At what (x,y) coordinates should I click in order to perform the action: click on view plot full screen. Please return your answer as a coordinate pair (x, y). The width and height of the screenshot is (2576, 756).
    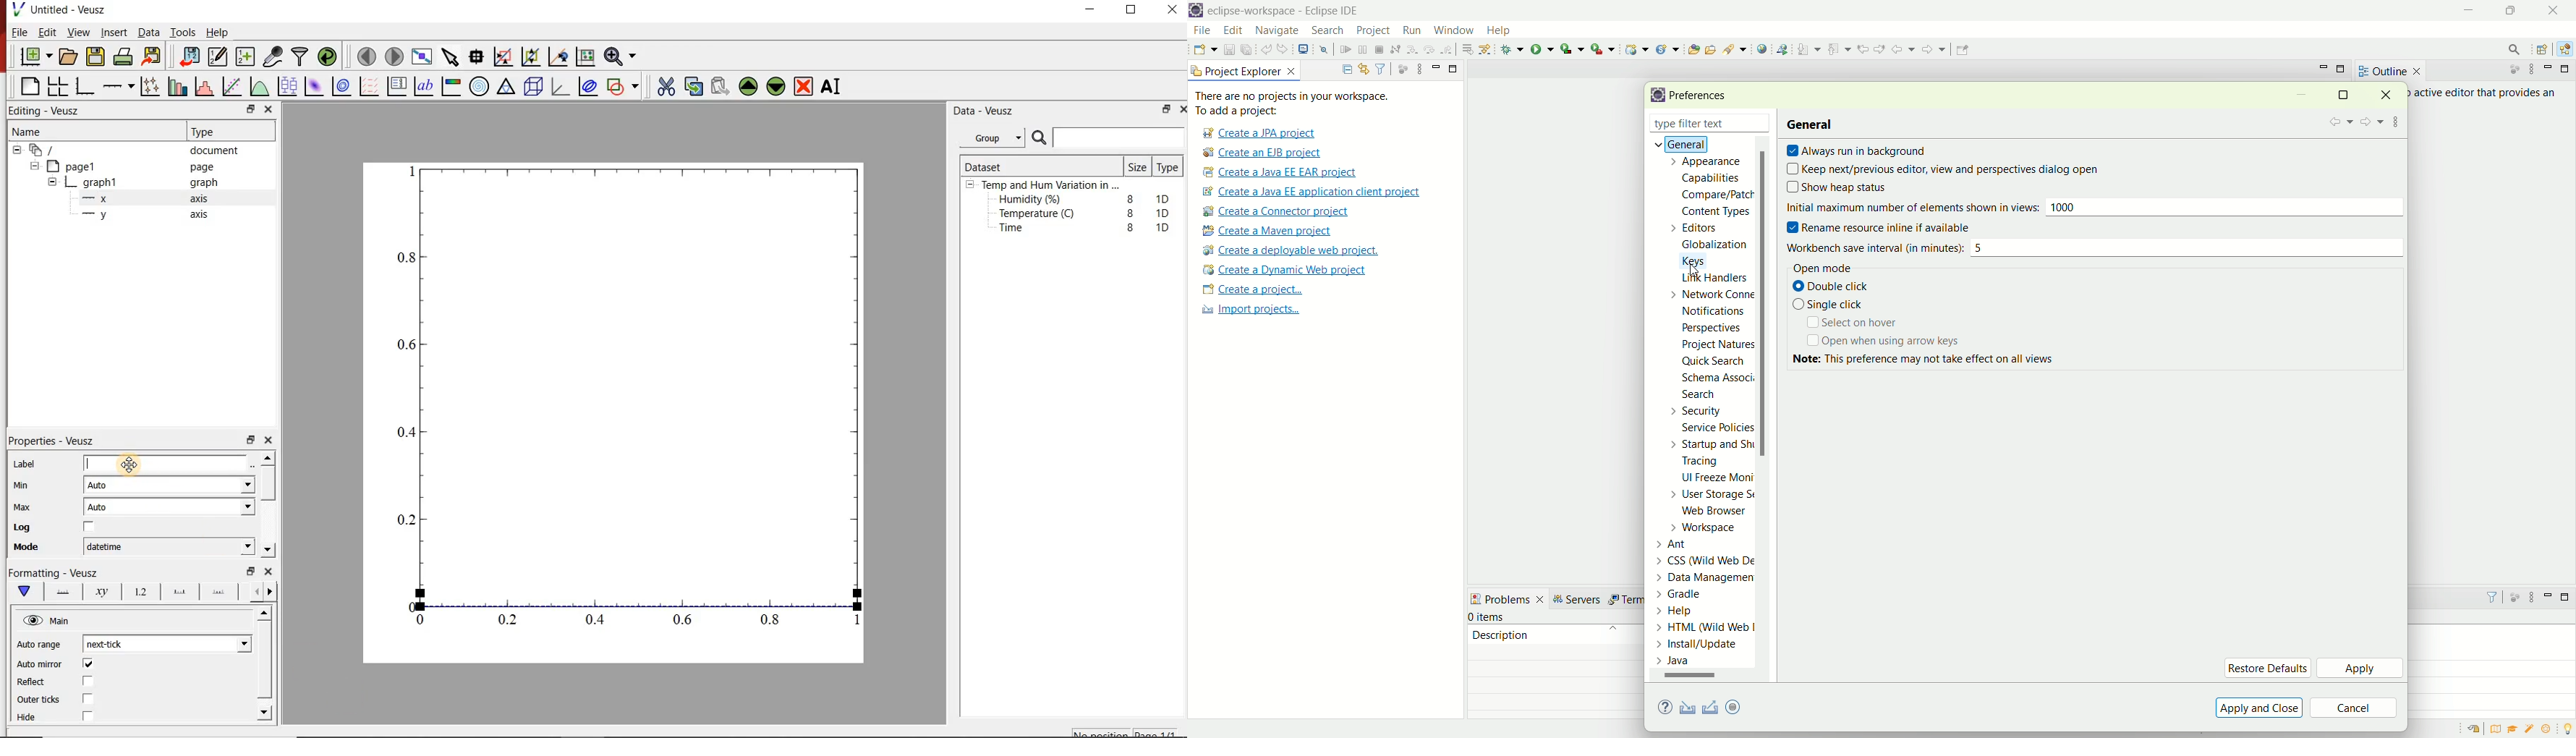
    Looking at the image, I should click on (423, 57).